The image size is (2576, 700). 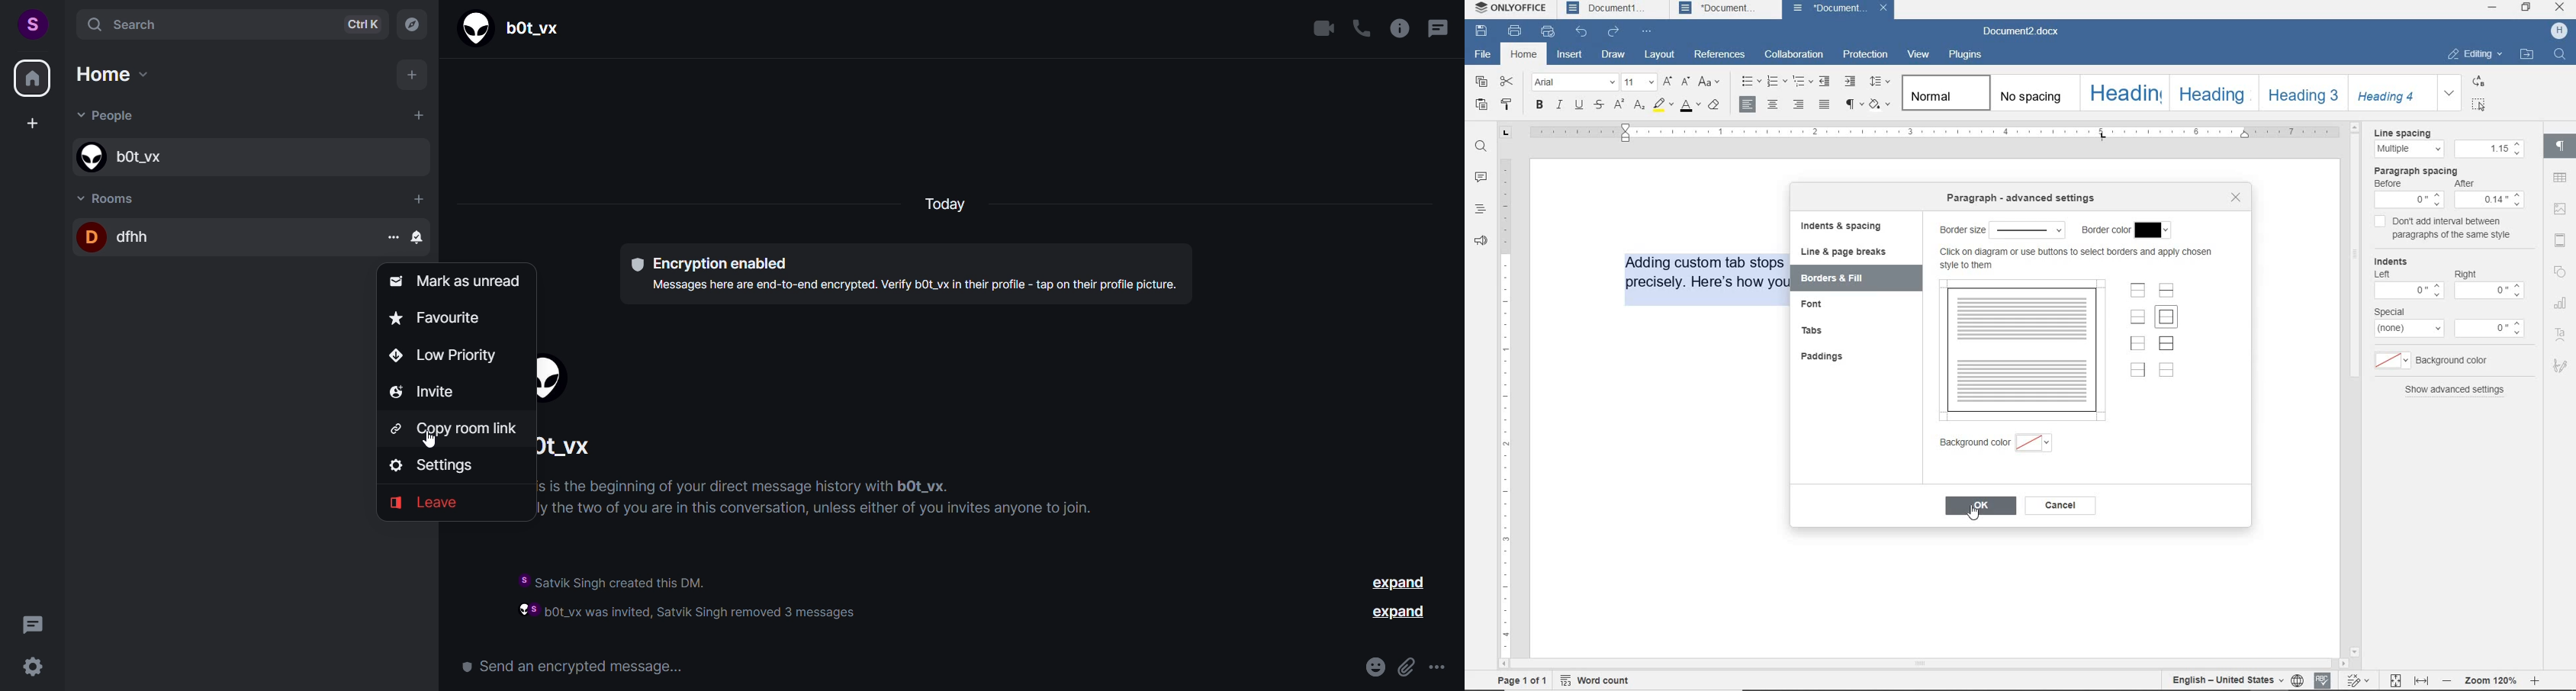 I want to click on set outer border only, so click(x=2168, y=319).